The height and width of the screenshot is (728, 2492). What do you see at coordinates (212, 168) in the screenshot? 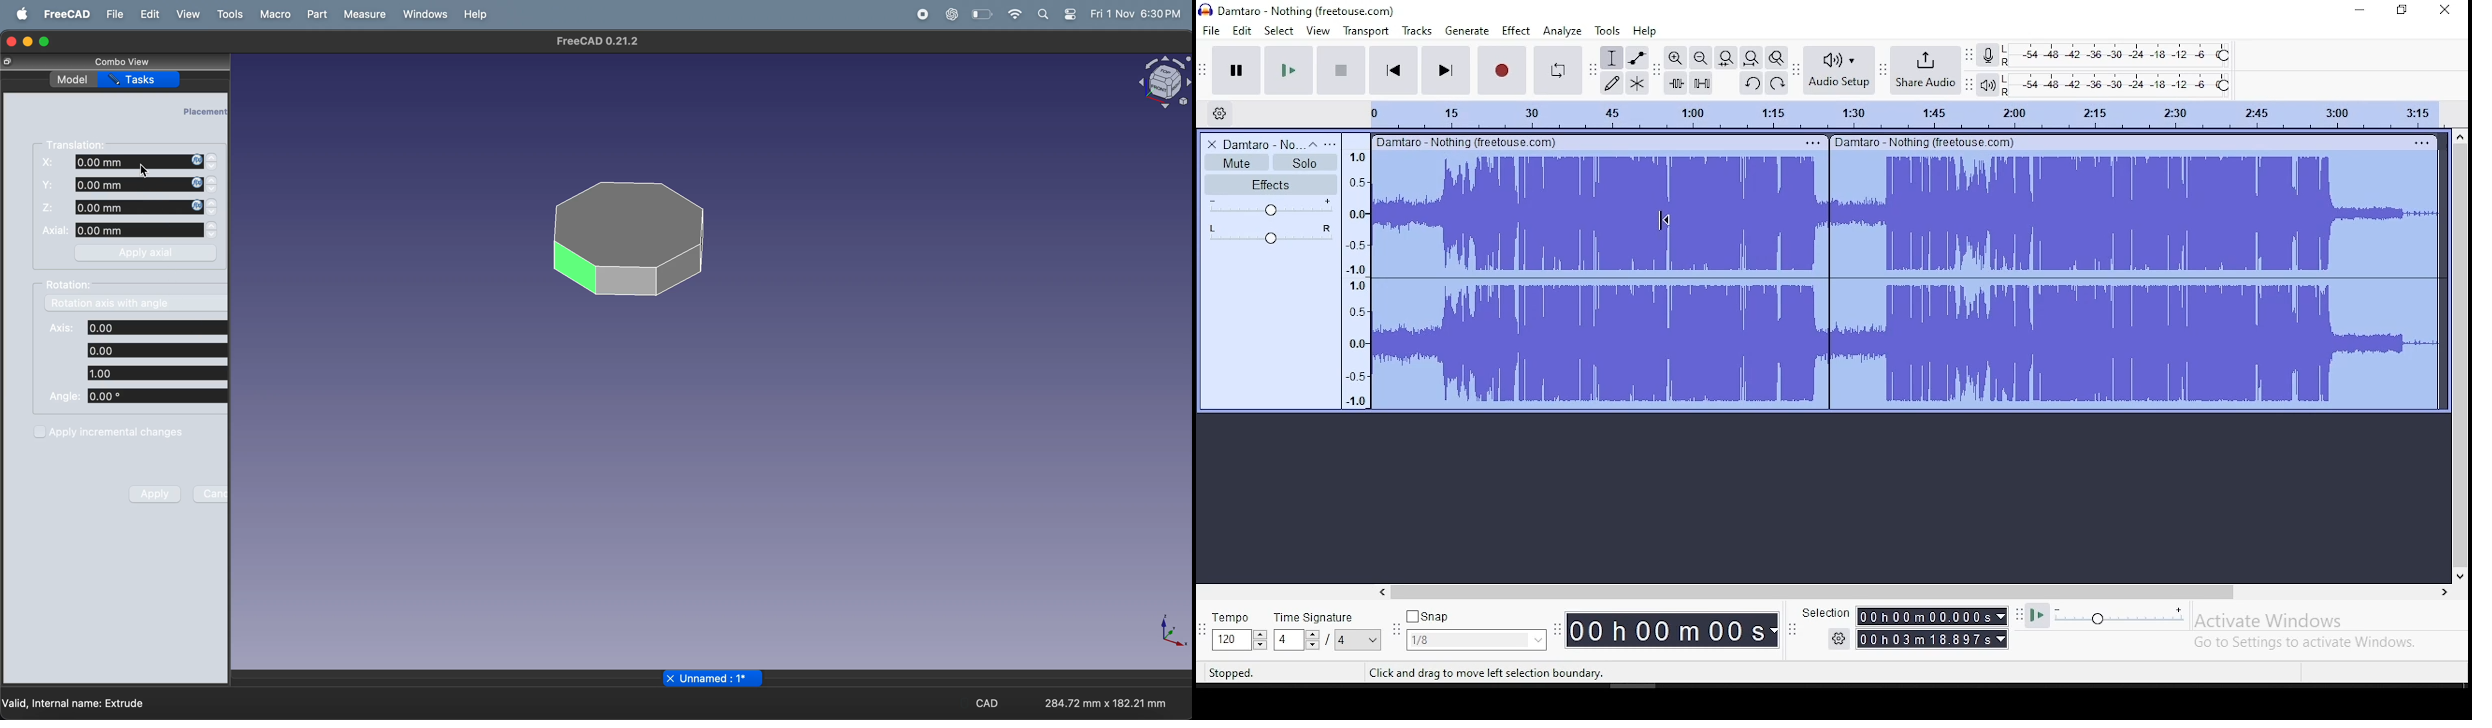
I see `down` at bounding box center [212, 168].